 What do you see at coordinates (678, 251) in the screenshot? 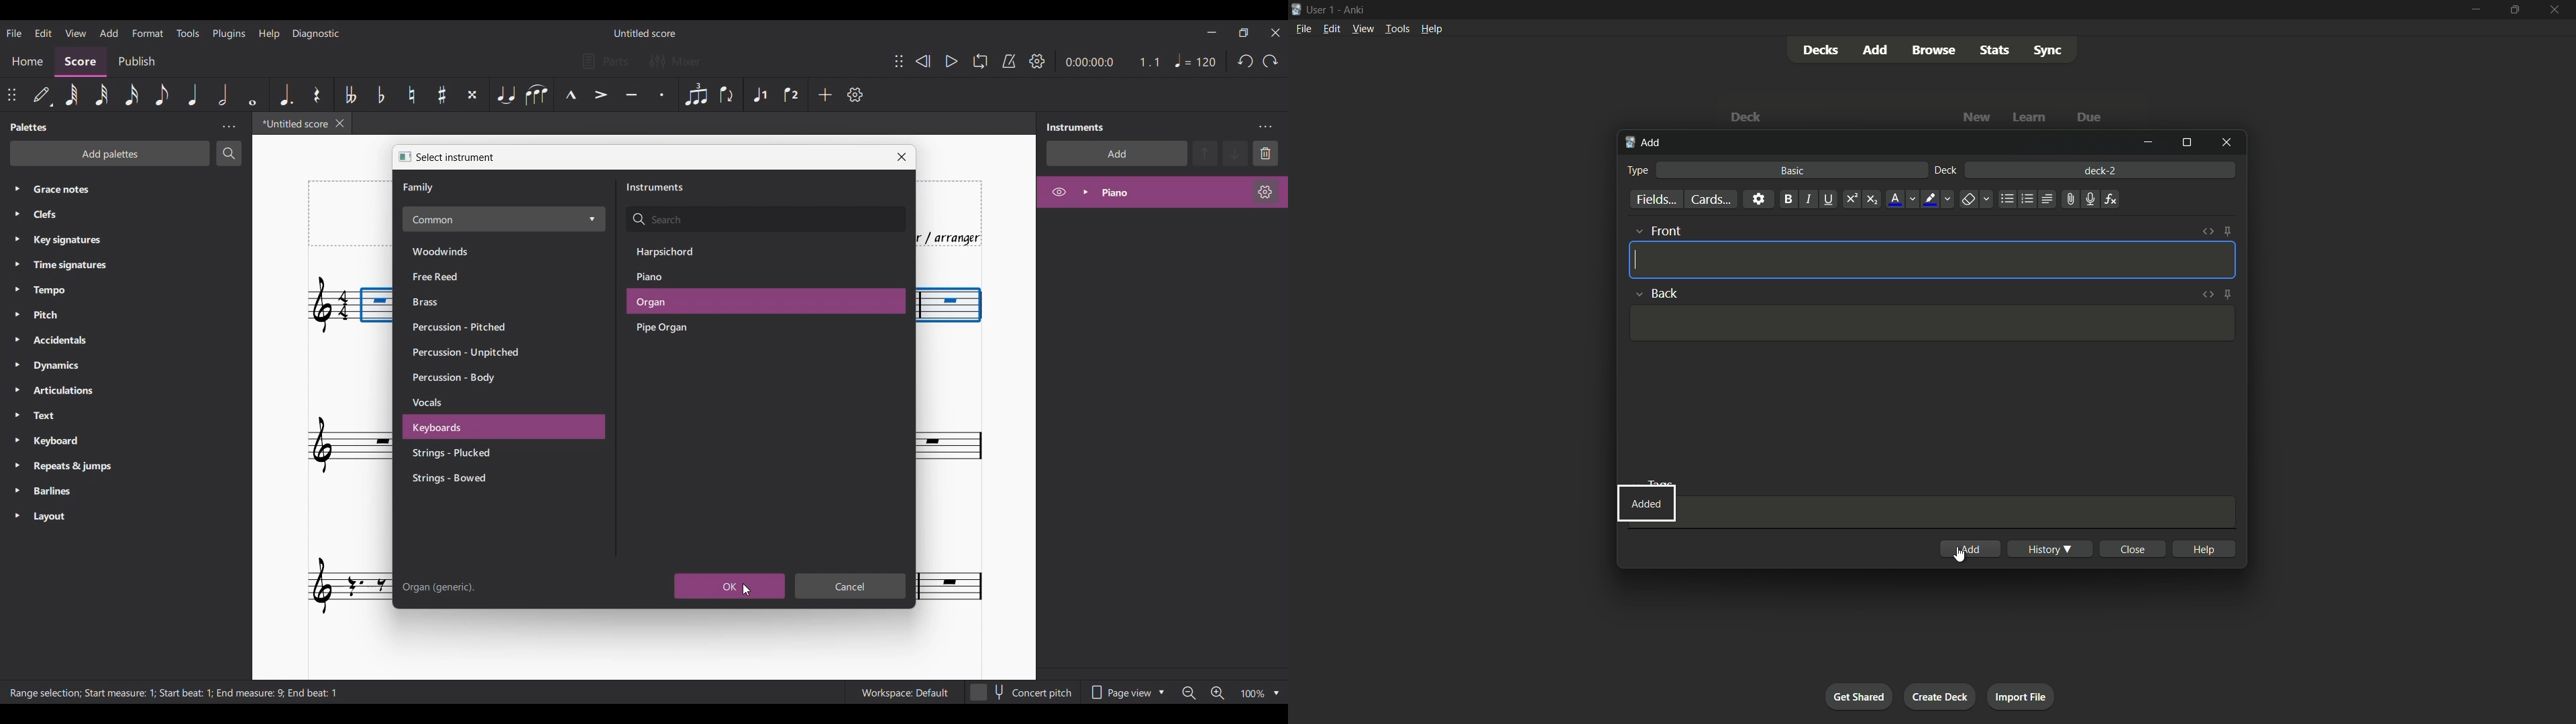
I see `Harpsichord` at bounding box center [678, 251].